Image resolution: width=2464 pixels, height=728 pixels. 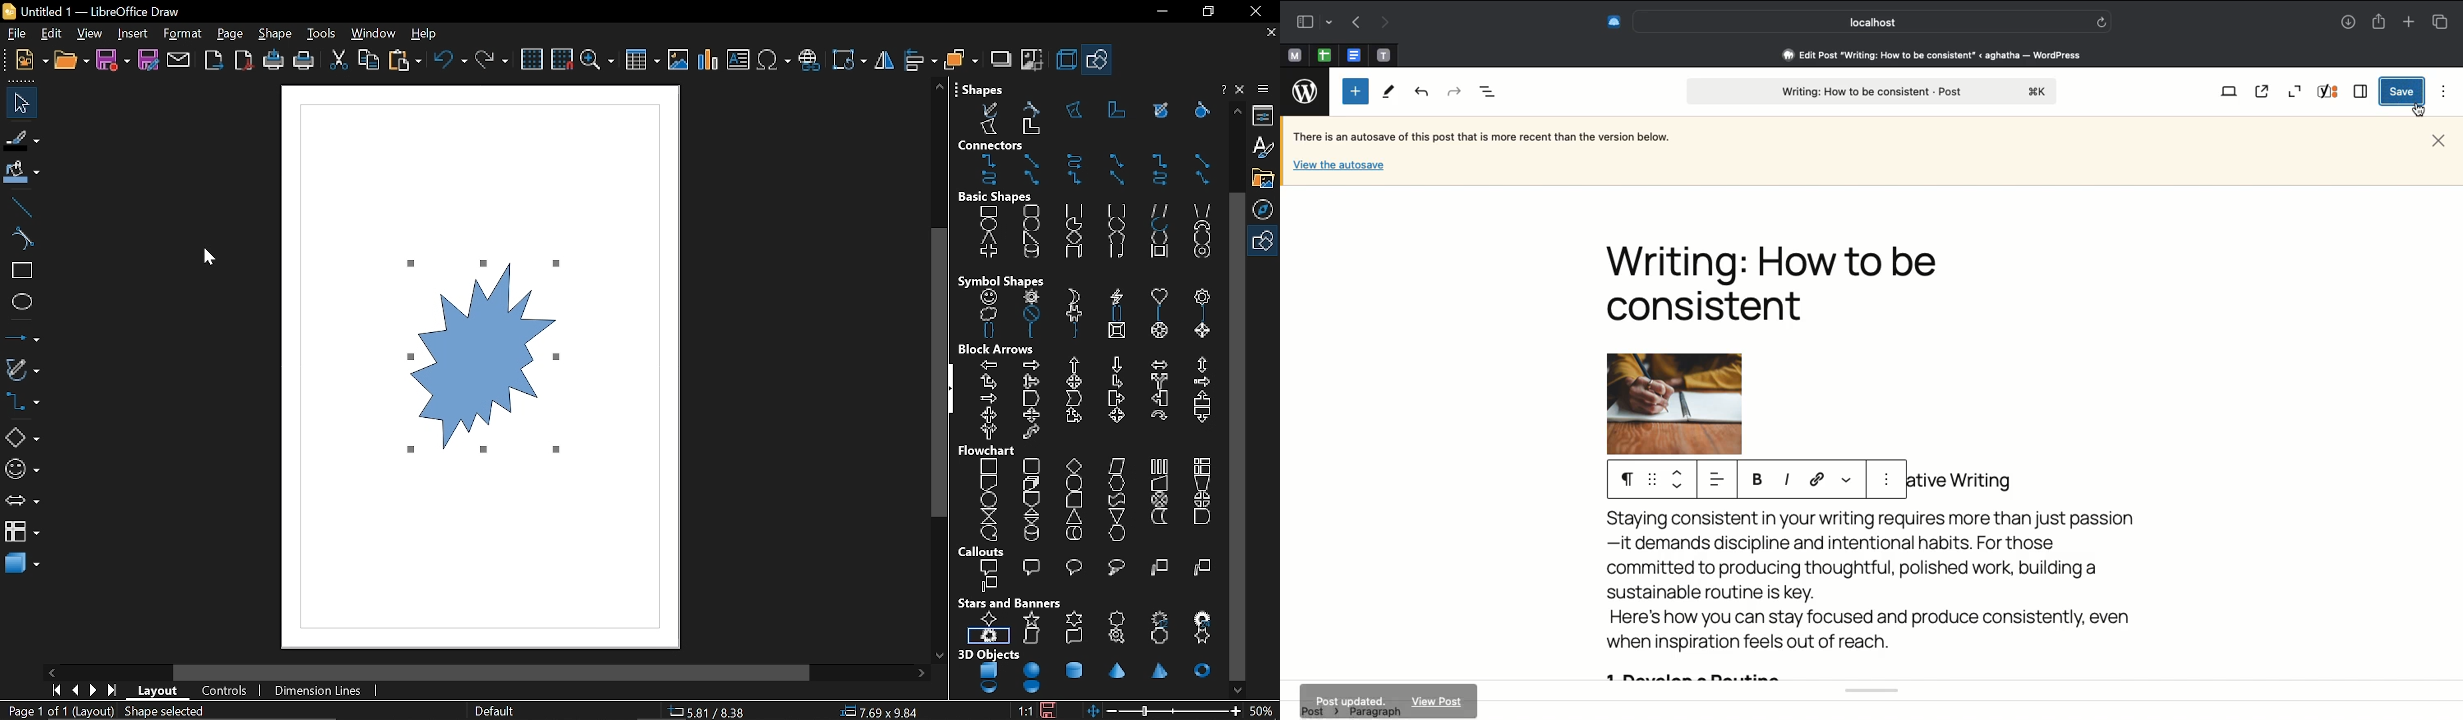 What do you see at coordinates (561, 60) in the screenshot?
I see `snap to grid` at bounding box center [561, 60].